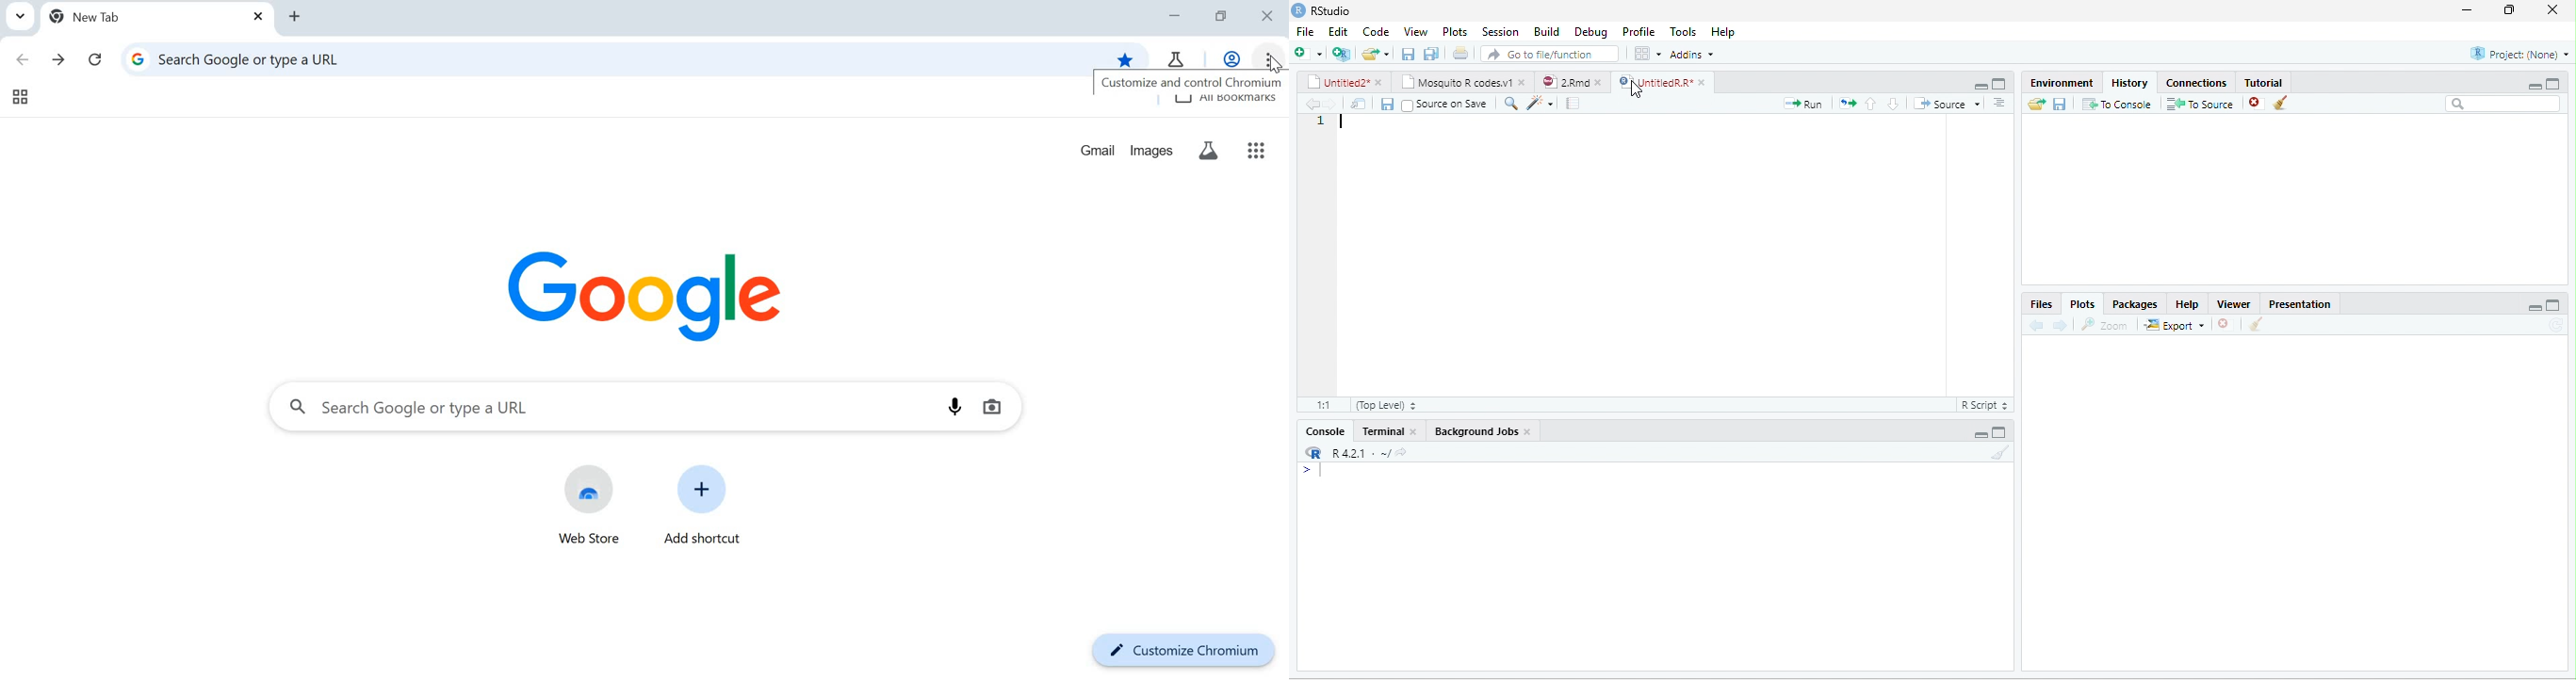  Describe the element at coordinates (955, 407) in the screenshot. I see `search by voice` at that location.